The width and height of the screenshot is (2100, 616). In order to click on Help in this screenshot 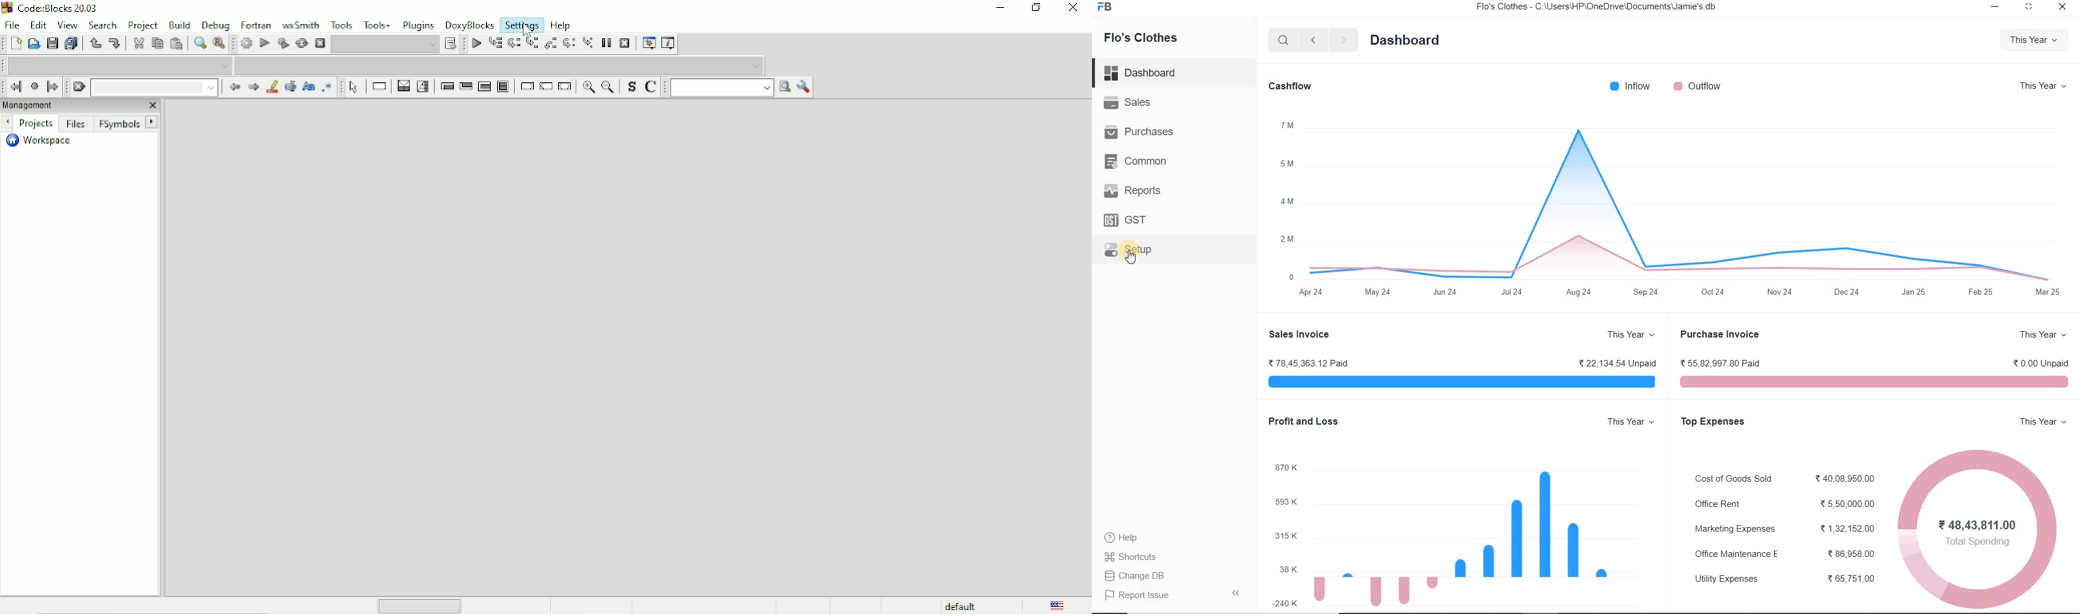, I will do `click(1125, 539)`.